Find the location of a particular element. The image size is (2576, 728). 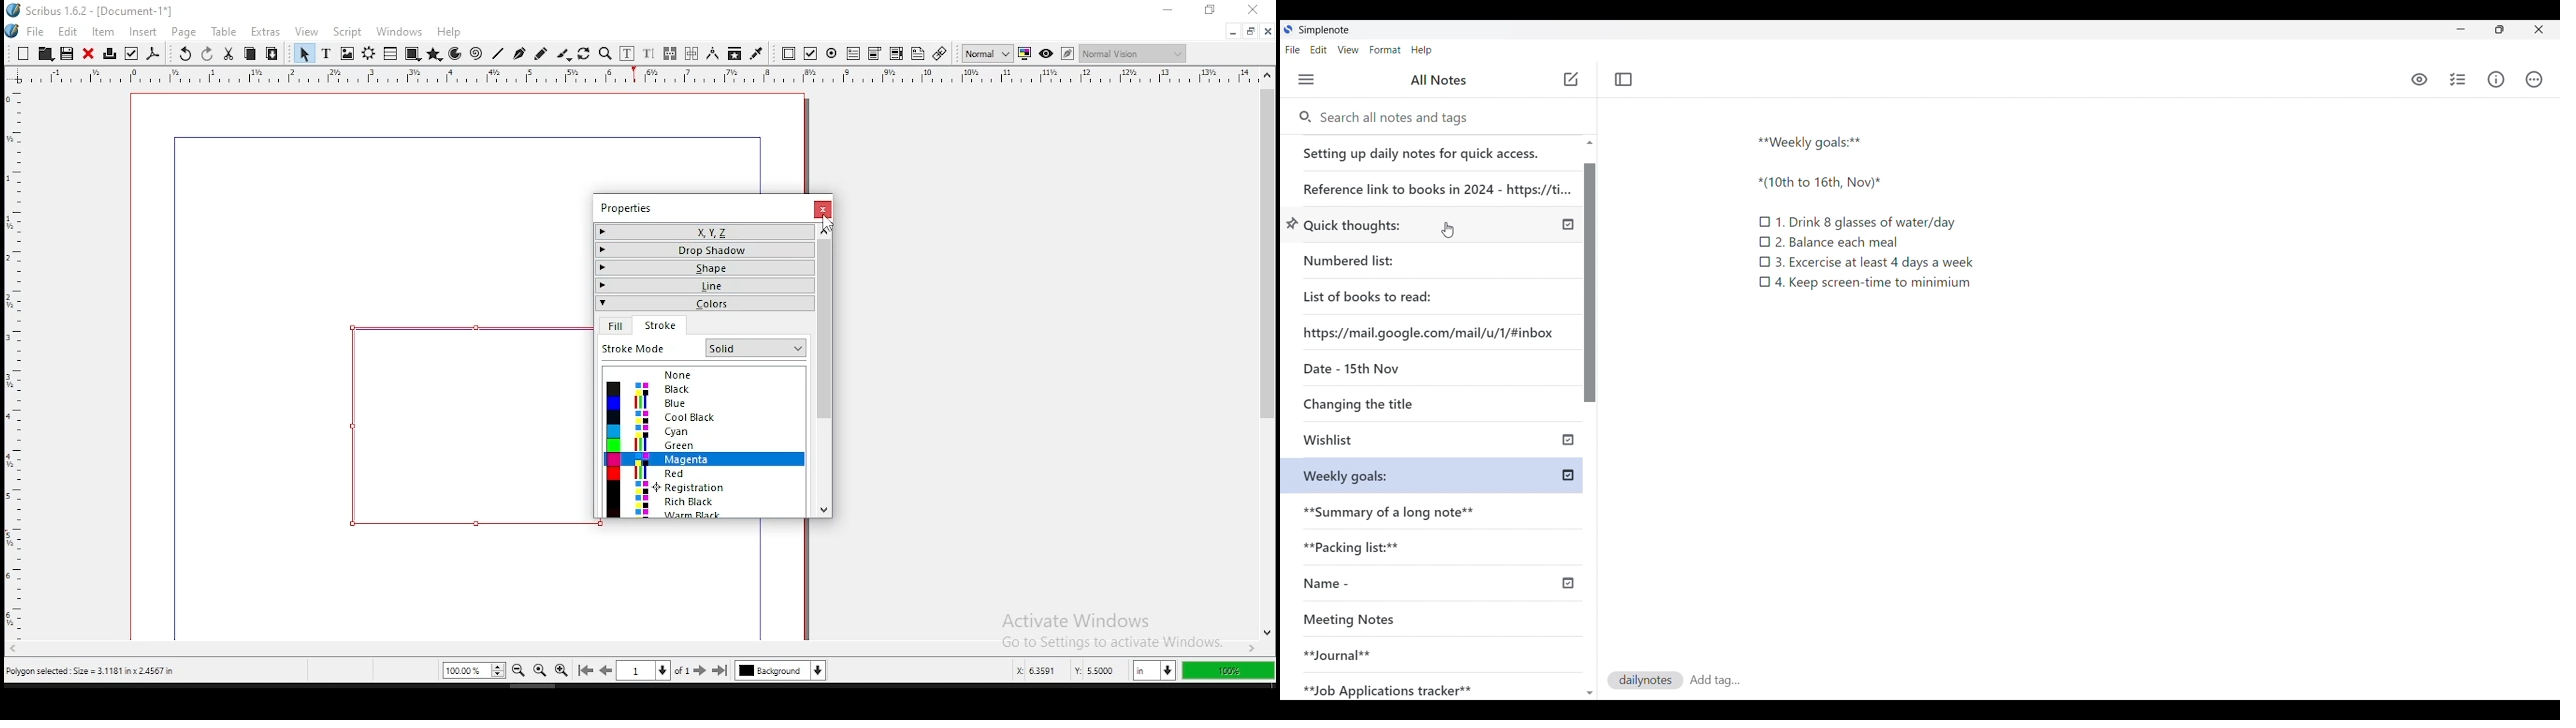

Packing lists is located at coordinates (1437, 545).